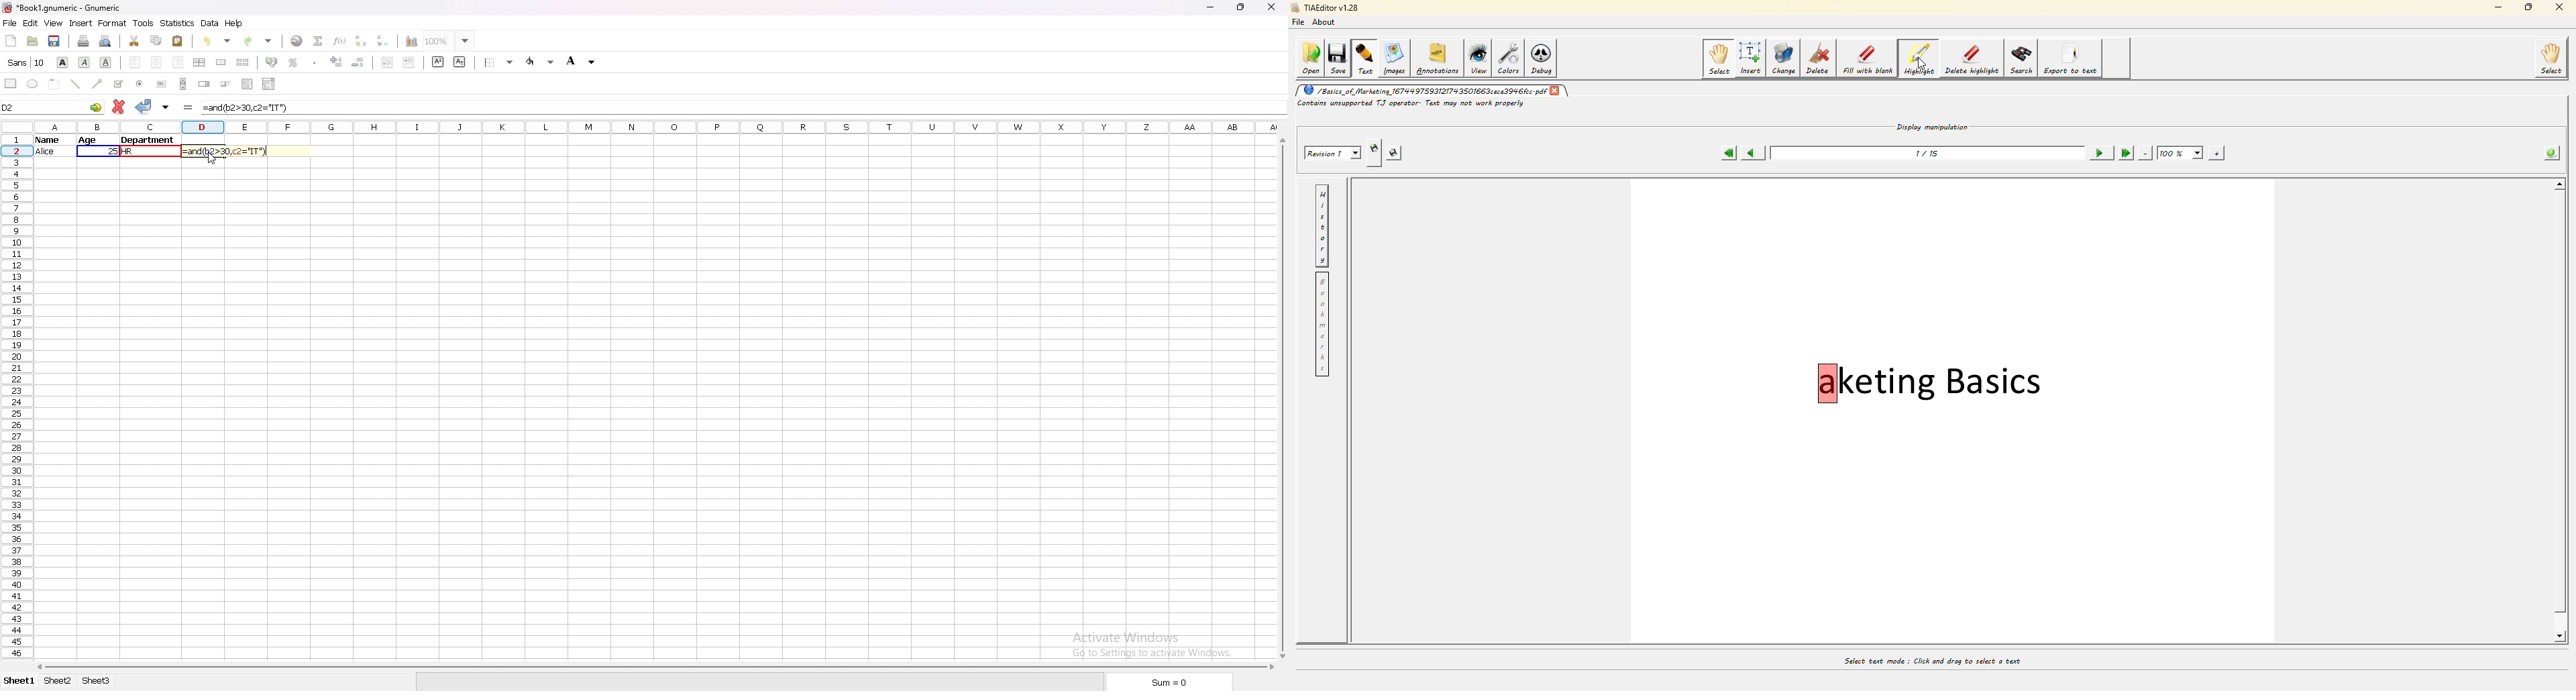 Image resolution: width=2576 pixels, height=700 pixels. I want to click on accept changes, so click(144, 106).